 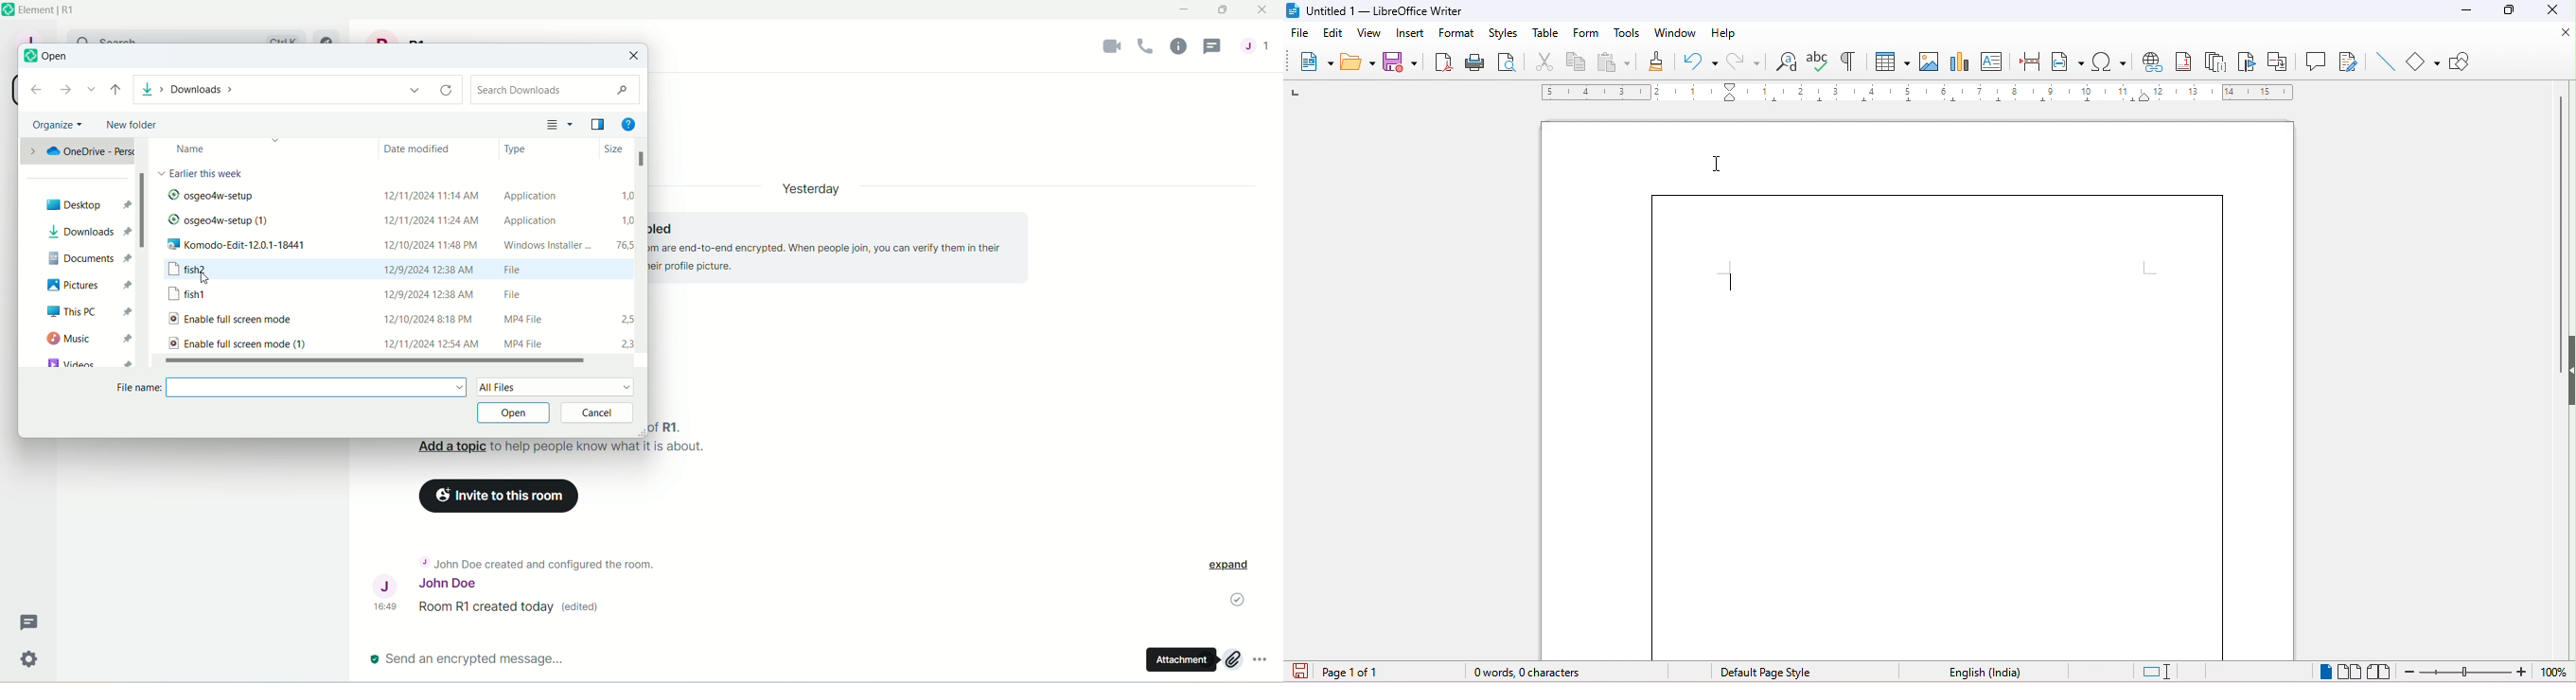 What do you see at coordinates (1658, 60) in the screenshot?
I see `clone formatting` at bounding box center [1658, 60].